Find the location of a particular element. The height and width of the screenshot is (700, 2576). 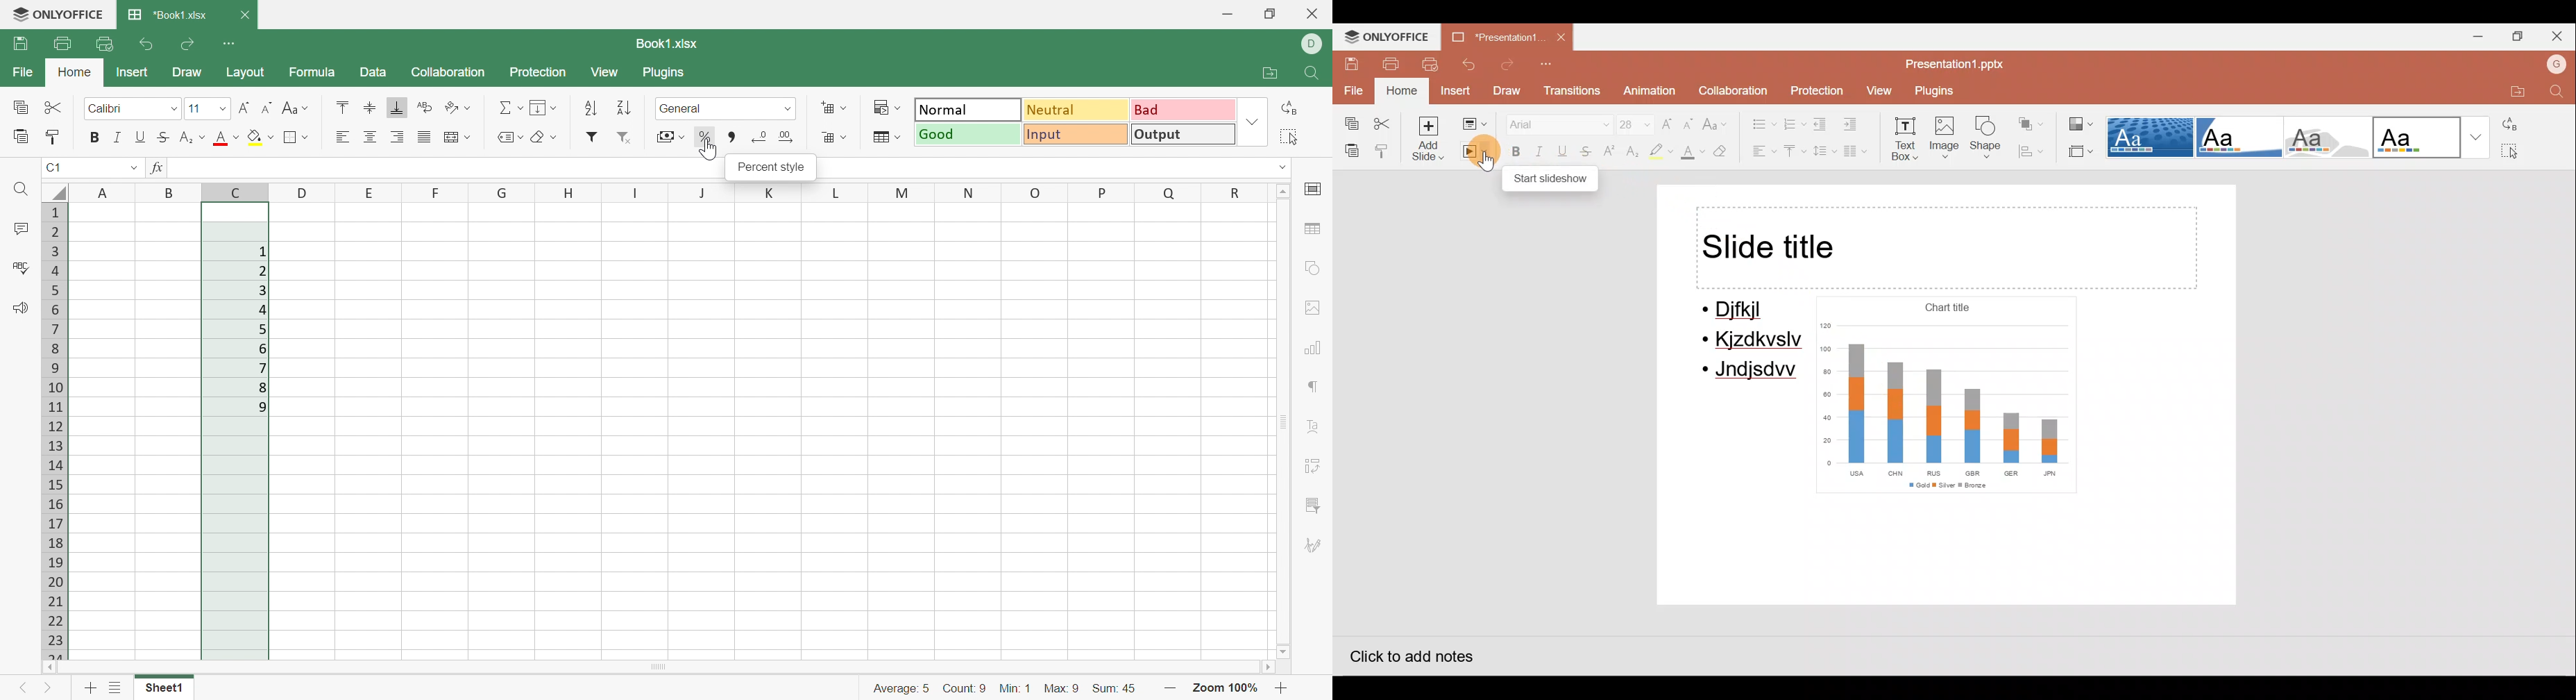

Count: 9 is located at coordinates (966, 690).